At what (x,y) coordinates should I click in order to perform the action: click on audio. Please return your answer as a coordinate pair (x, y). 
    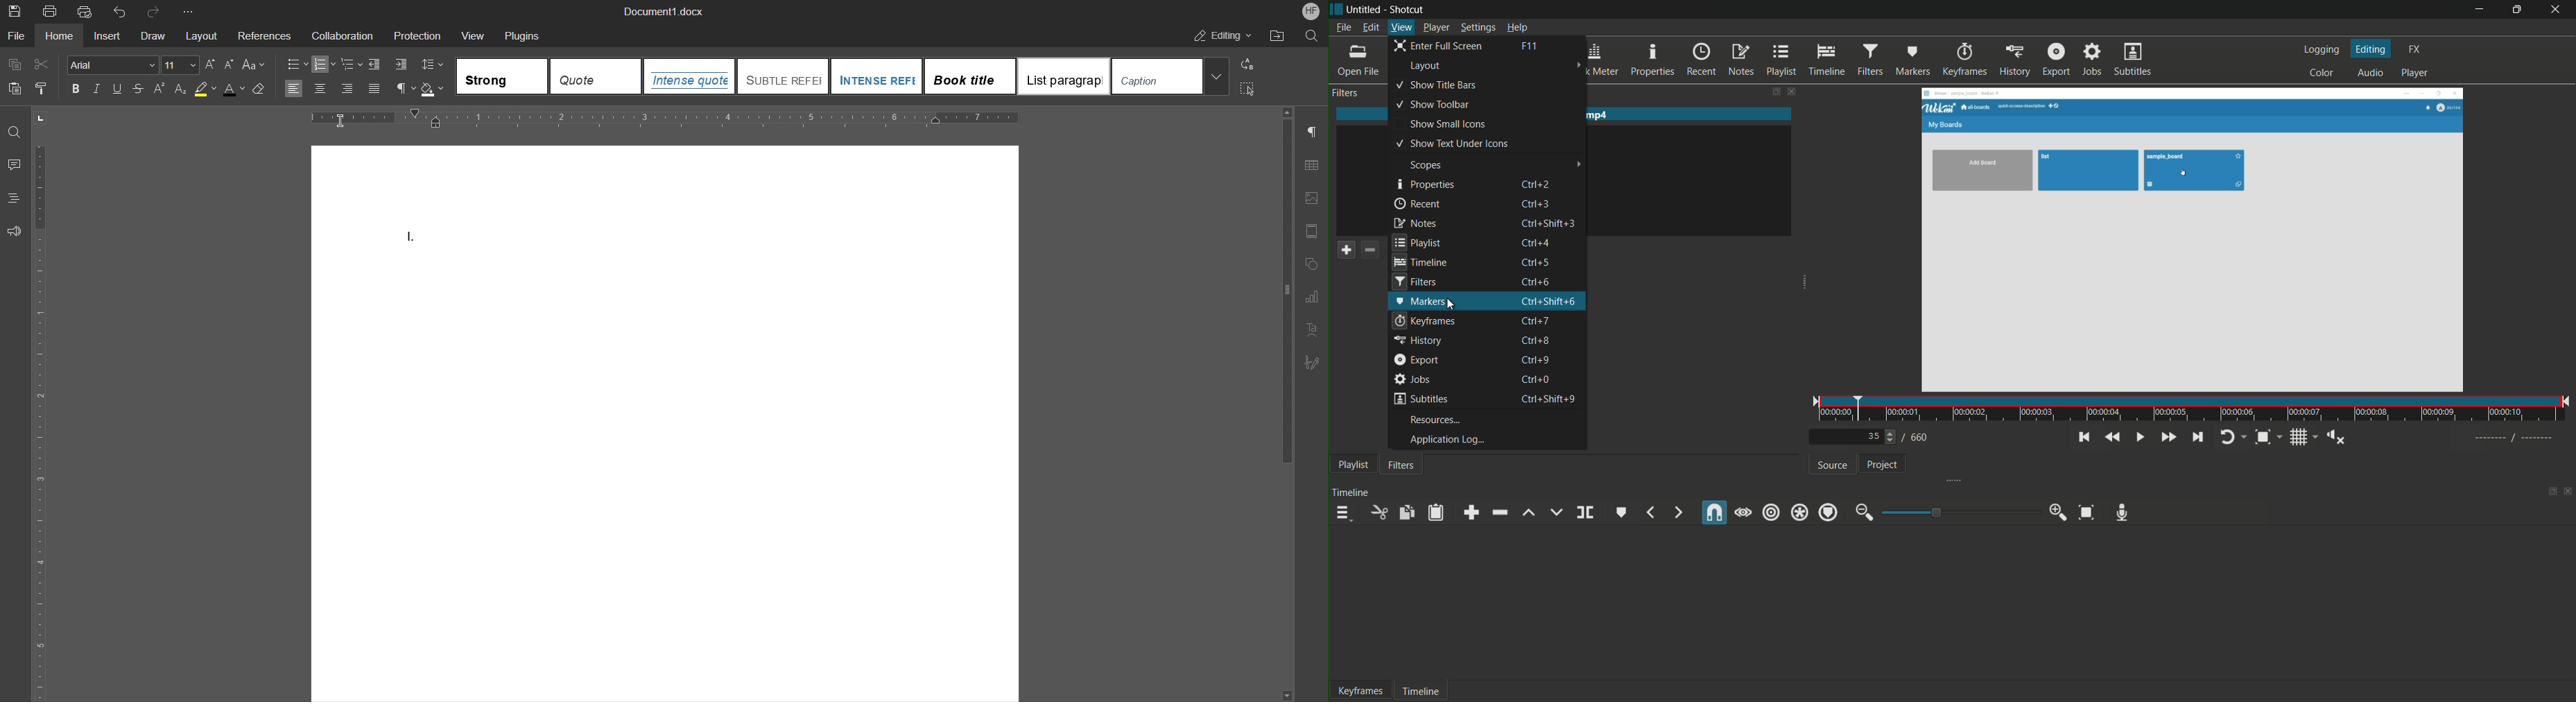
    Looking at the image, I should click on (2368, 73).